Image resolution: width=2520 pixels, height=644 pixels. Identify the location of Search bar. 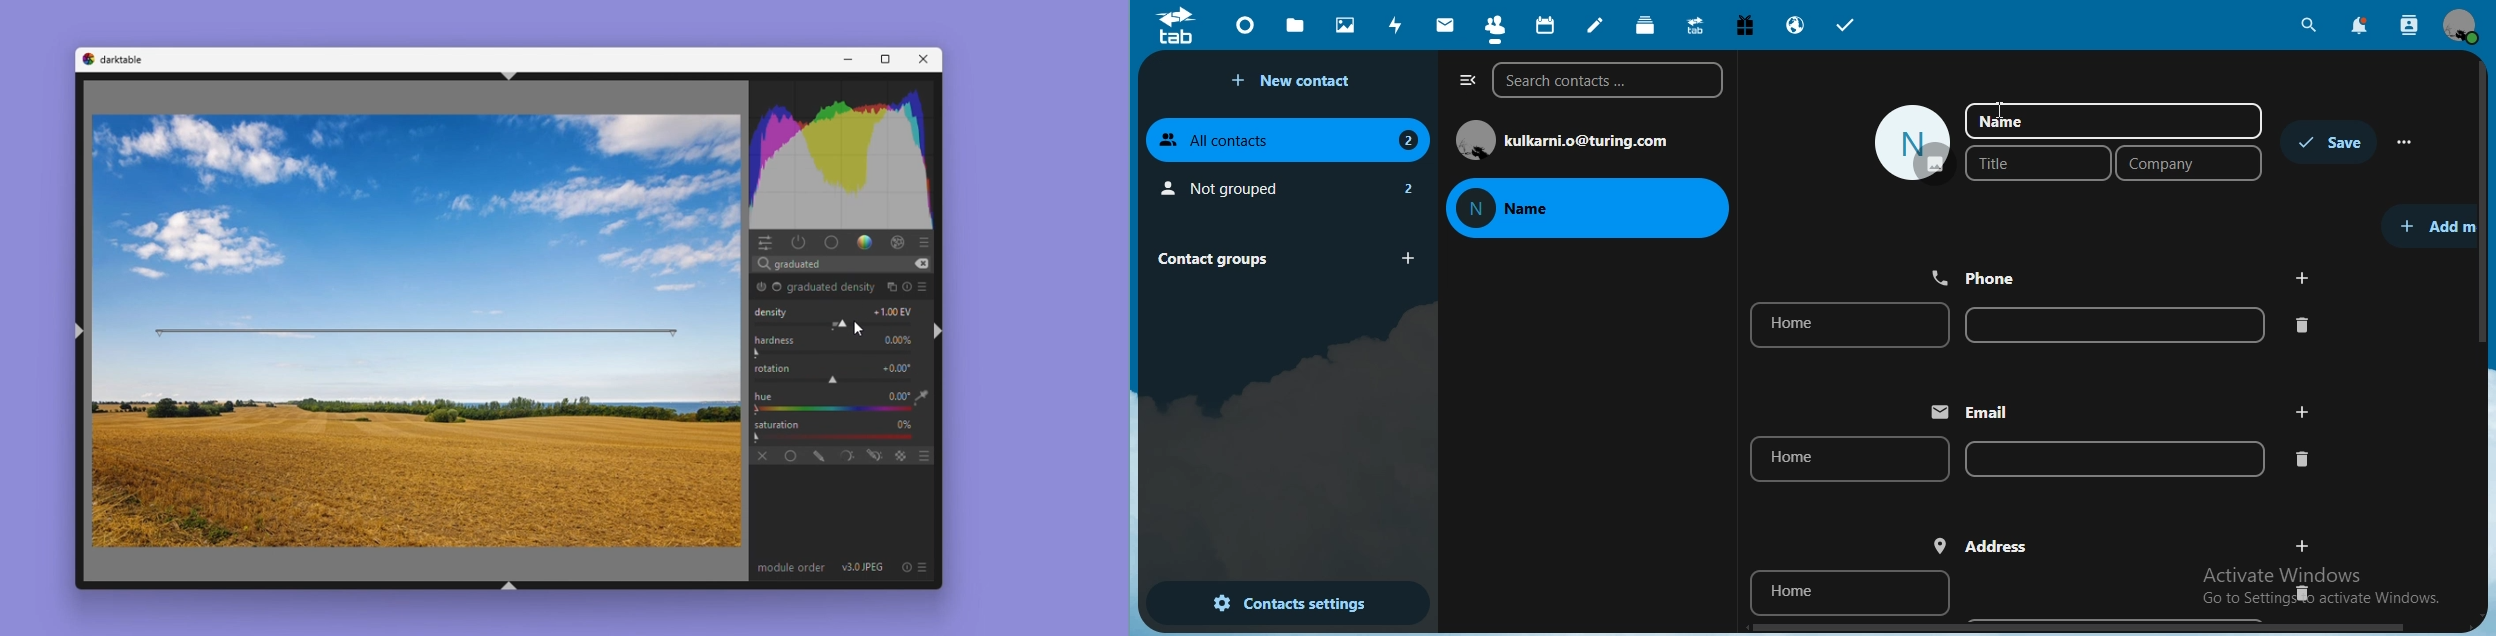
(846, 262).